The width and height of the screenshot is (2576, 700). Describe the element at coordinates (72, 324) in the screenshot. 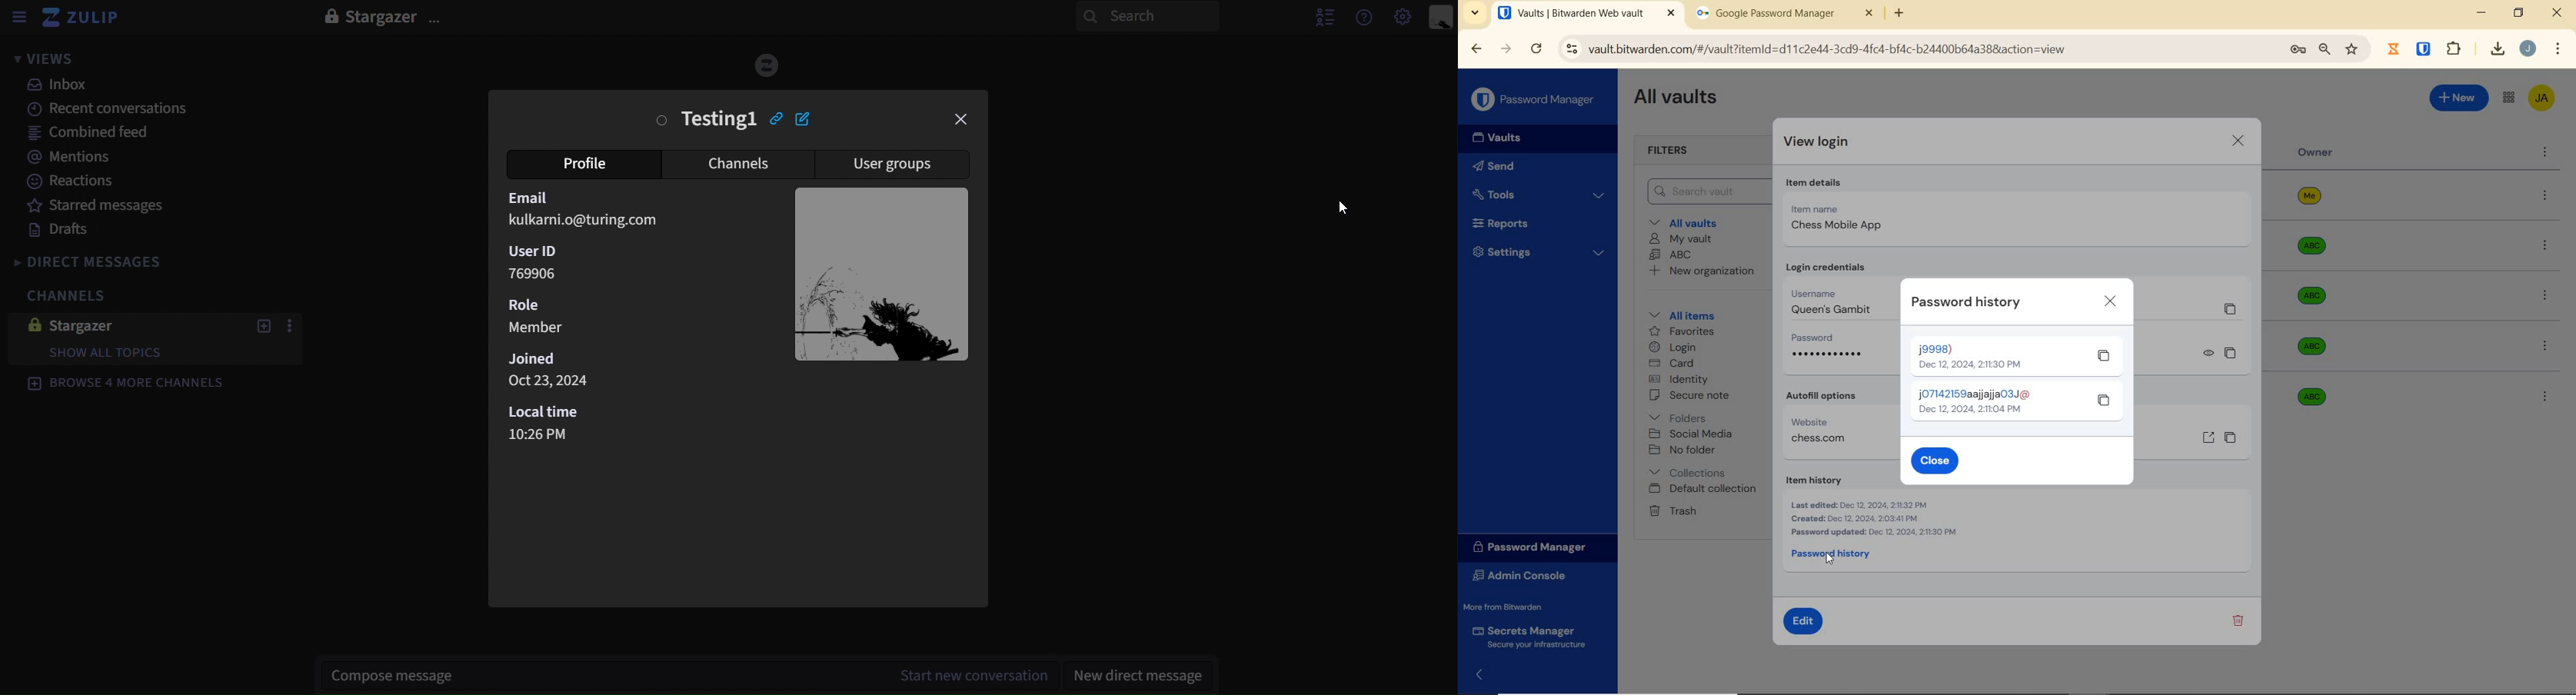

I see `stargazer` at that location.